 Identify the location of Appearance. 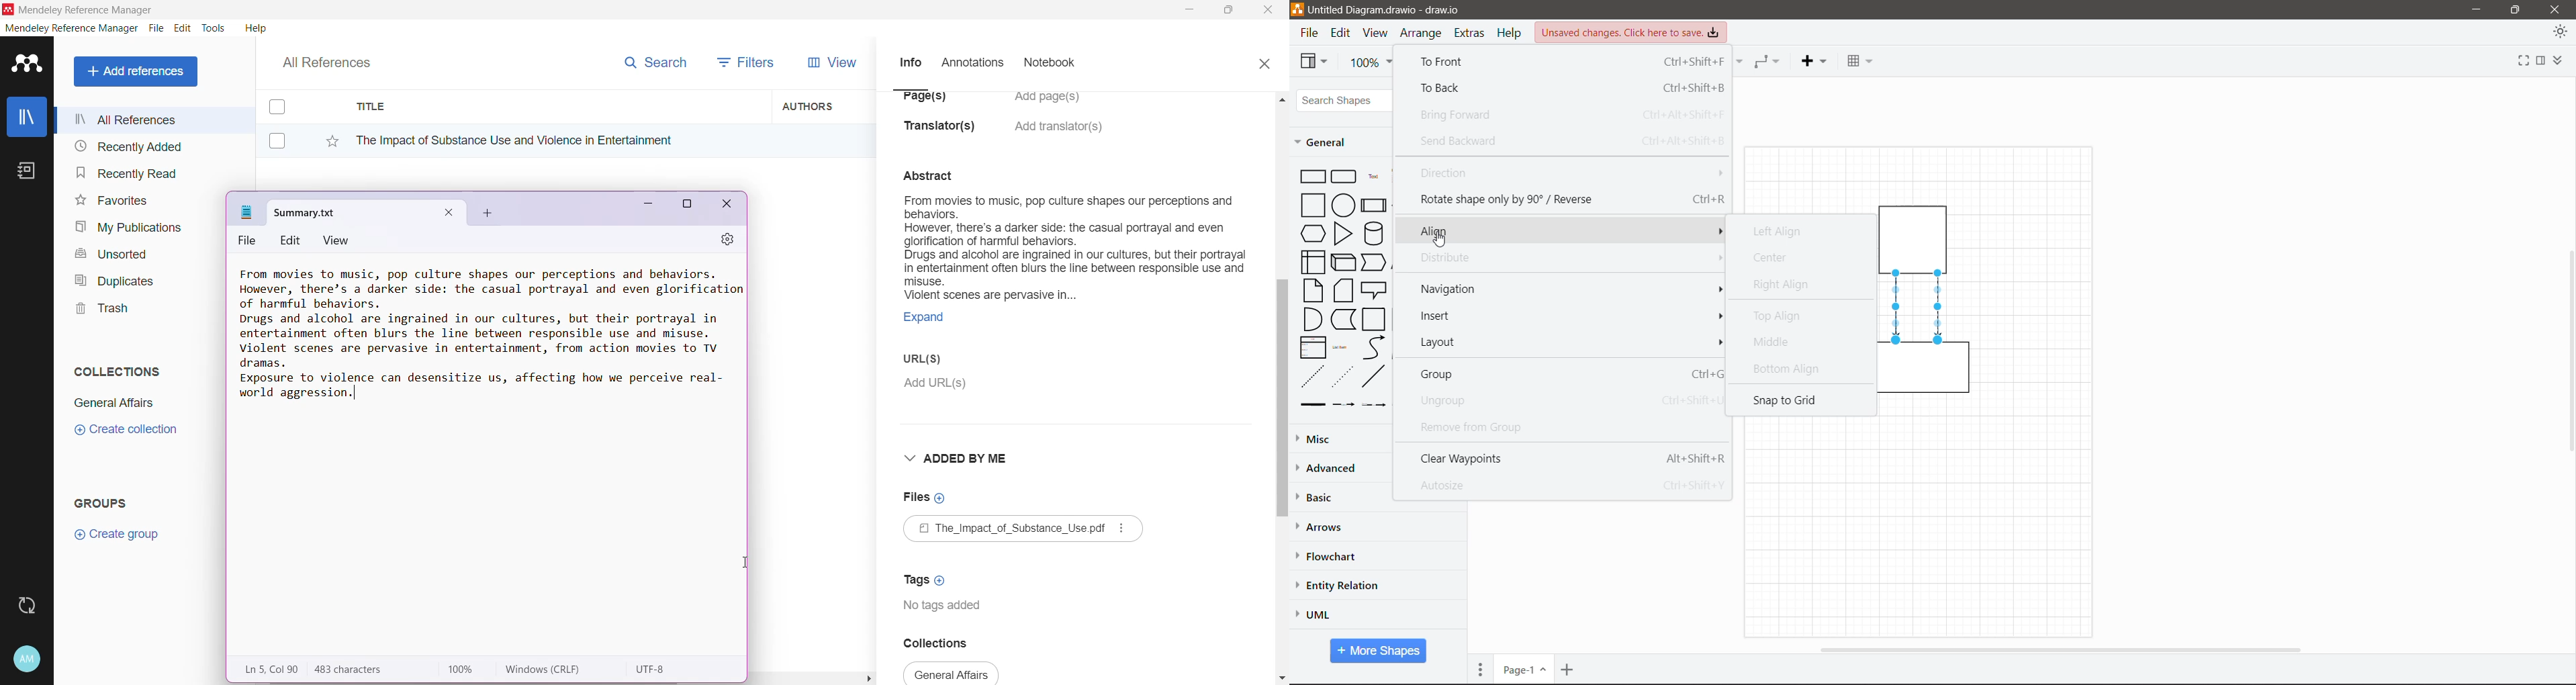
(2560, 34).